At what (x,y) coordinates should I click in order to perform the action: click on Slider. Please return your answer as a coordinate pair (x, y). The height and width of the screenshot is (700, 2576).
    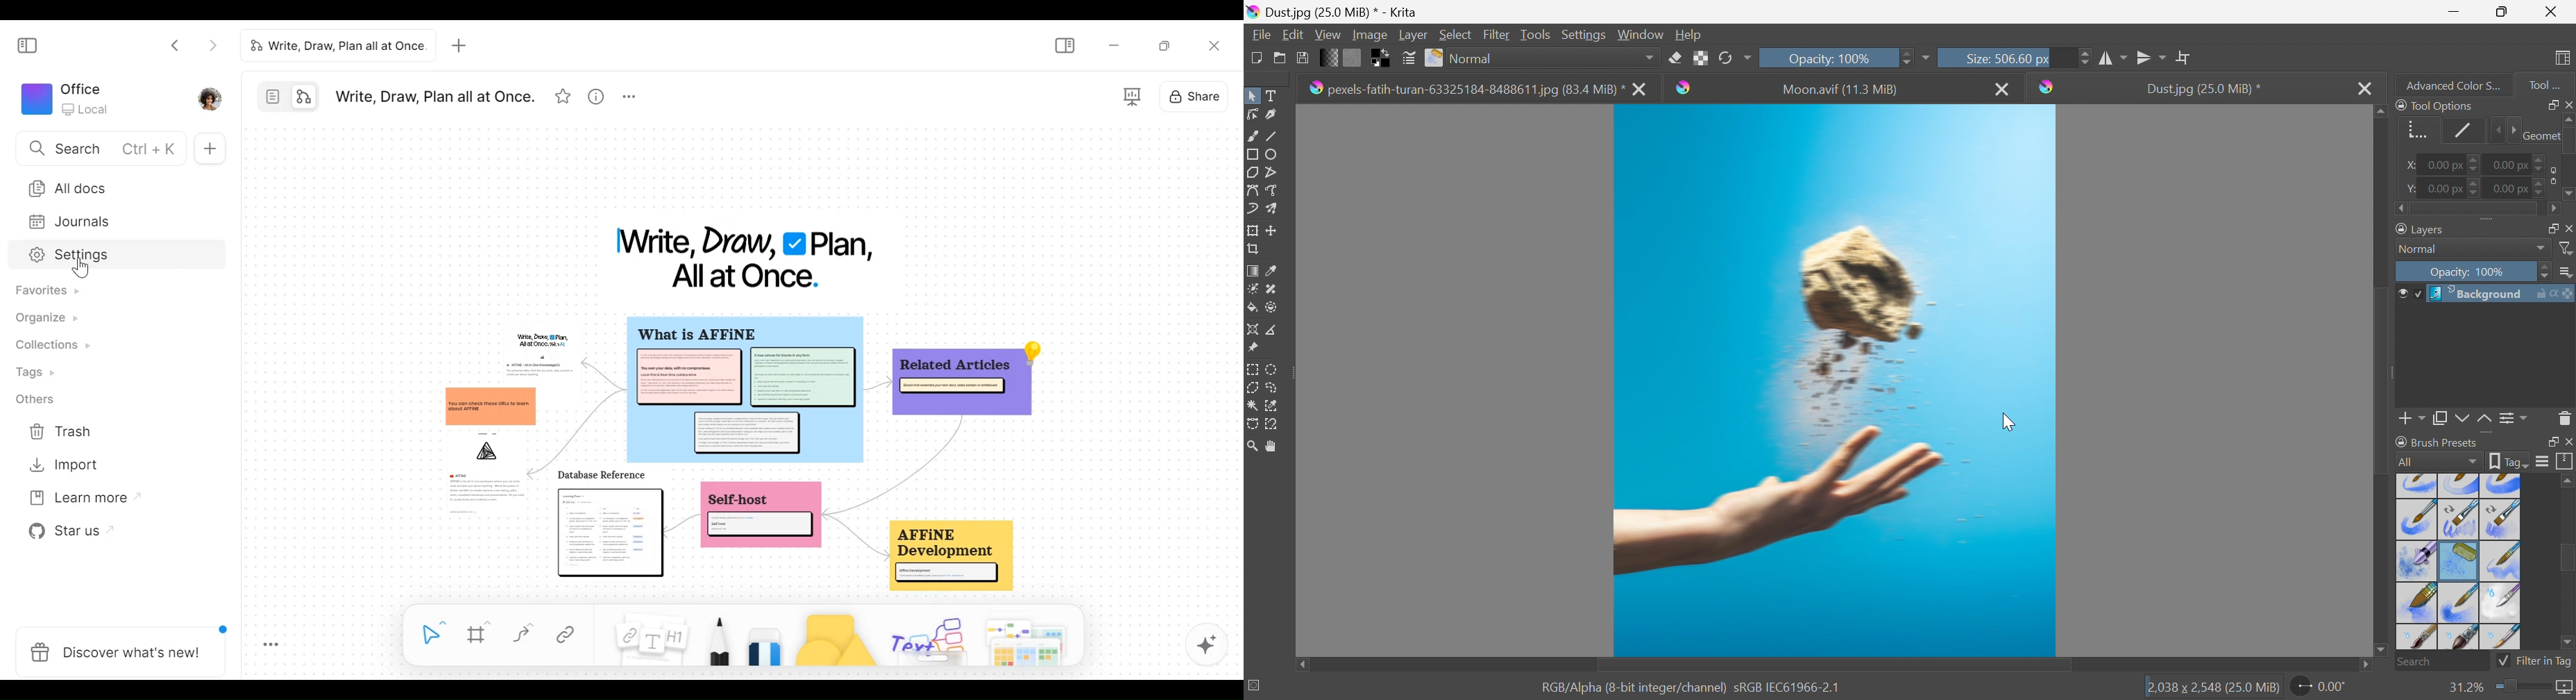
    Looking at the image, I should click on (1904, 56).